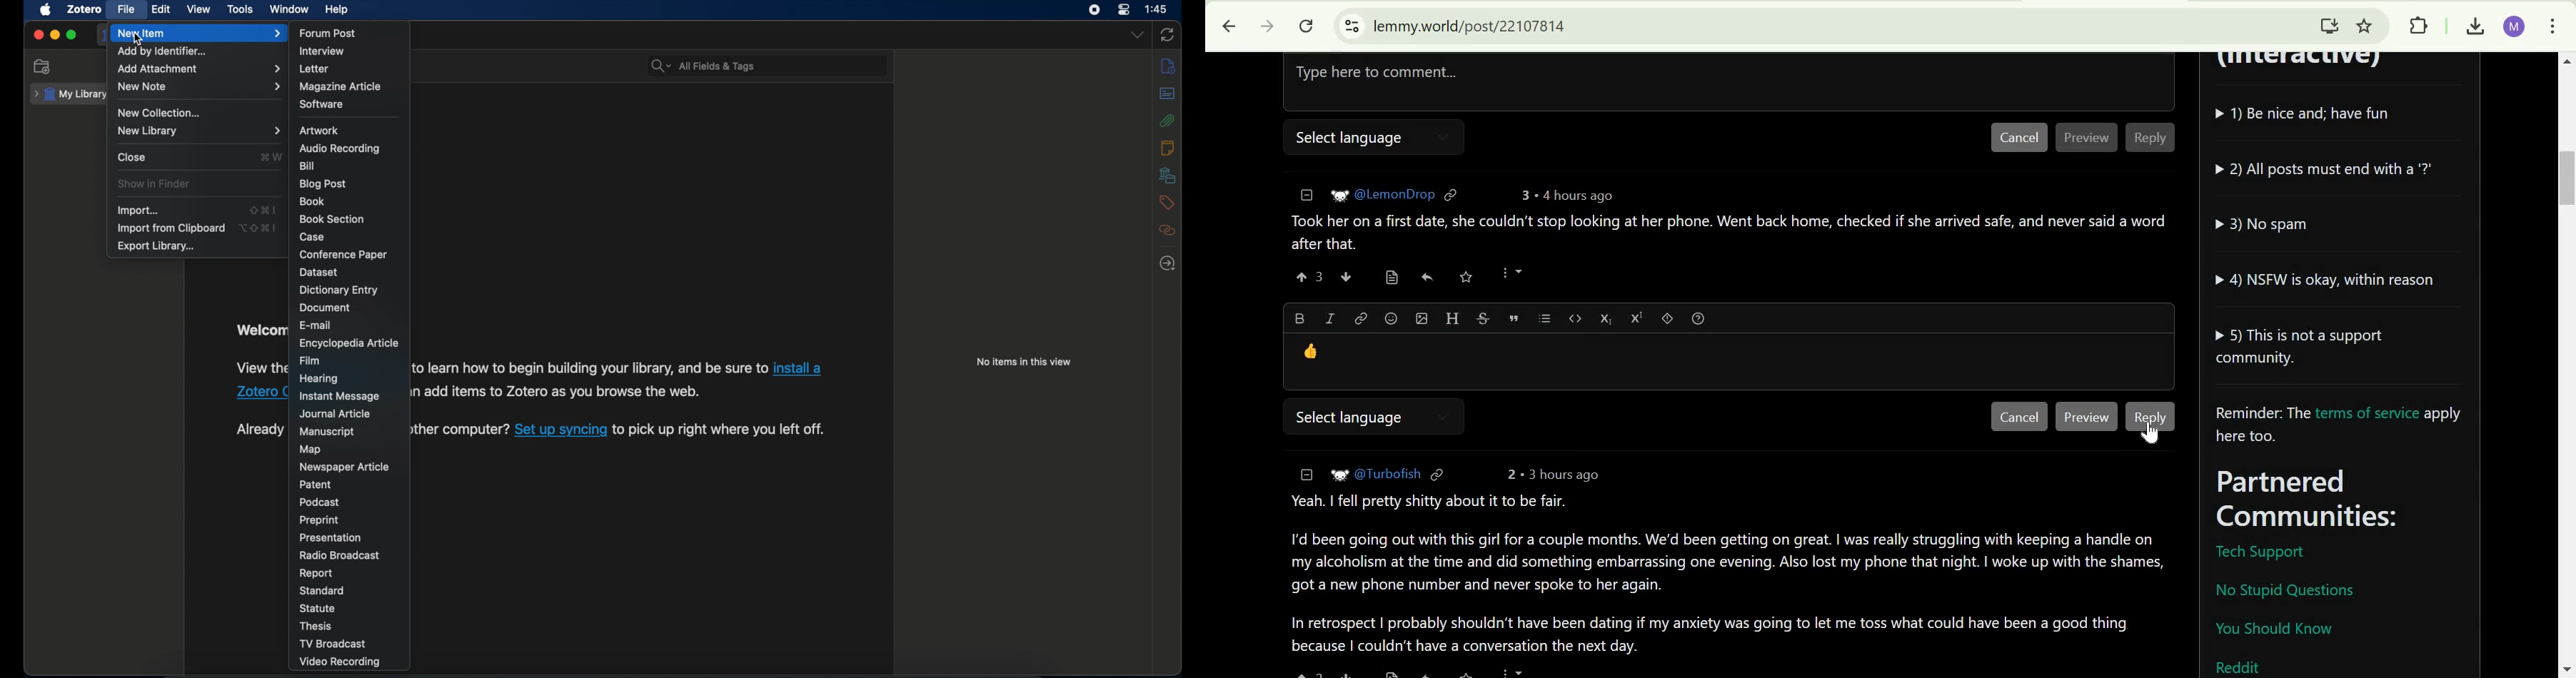 The image size is (2576, 700). Describe the element at coordinates (1451, 318) in the screenshot. I see `Header` at that location.